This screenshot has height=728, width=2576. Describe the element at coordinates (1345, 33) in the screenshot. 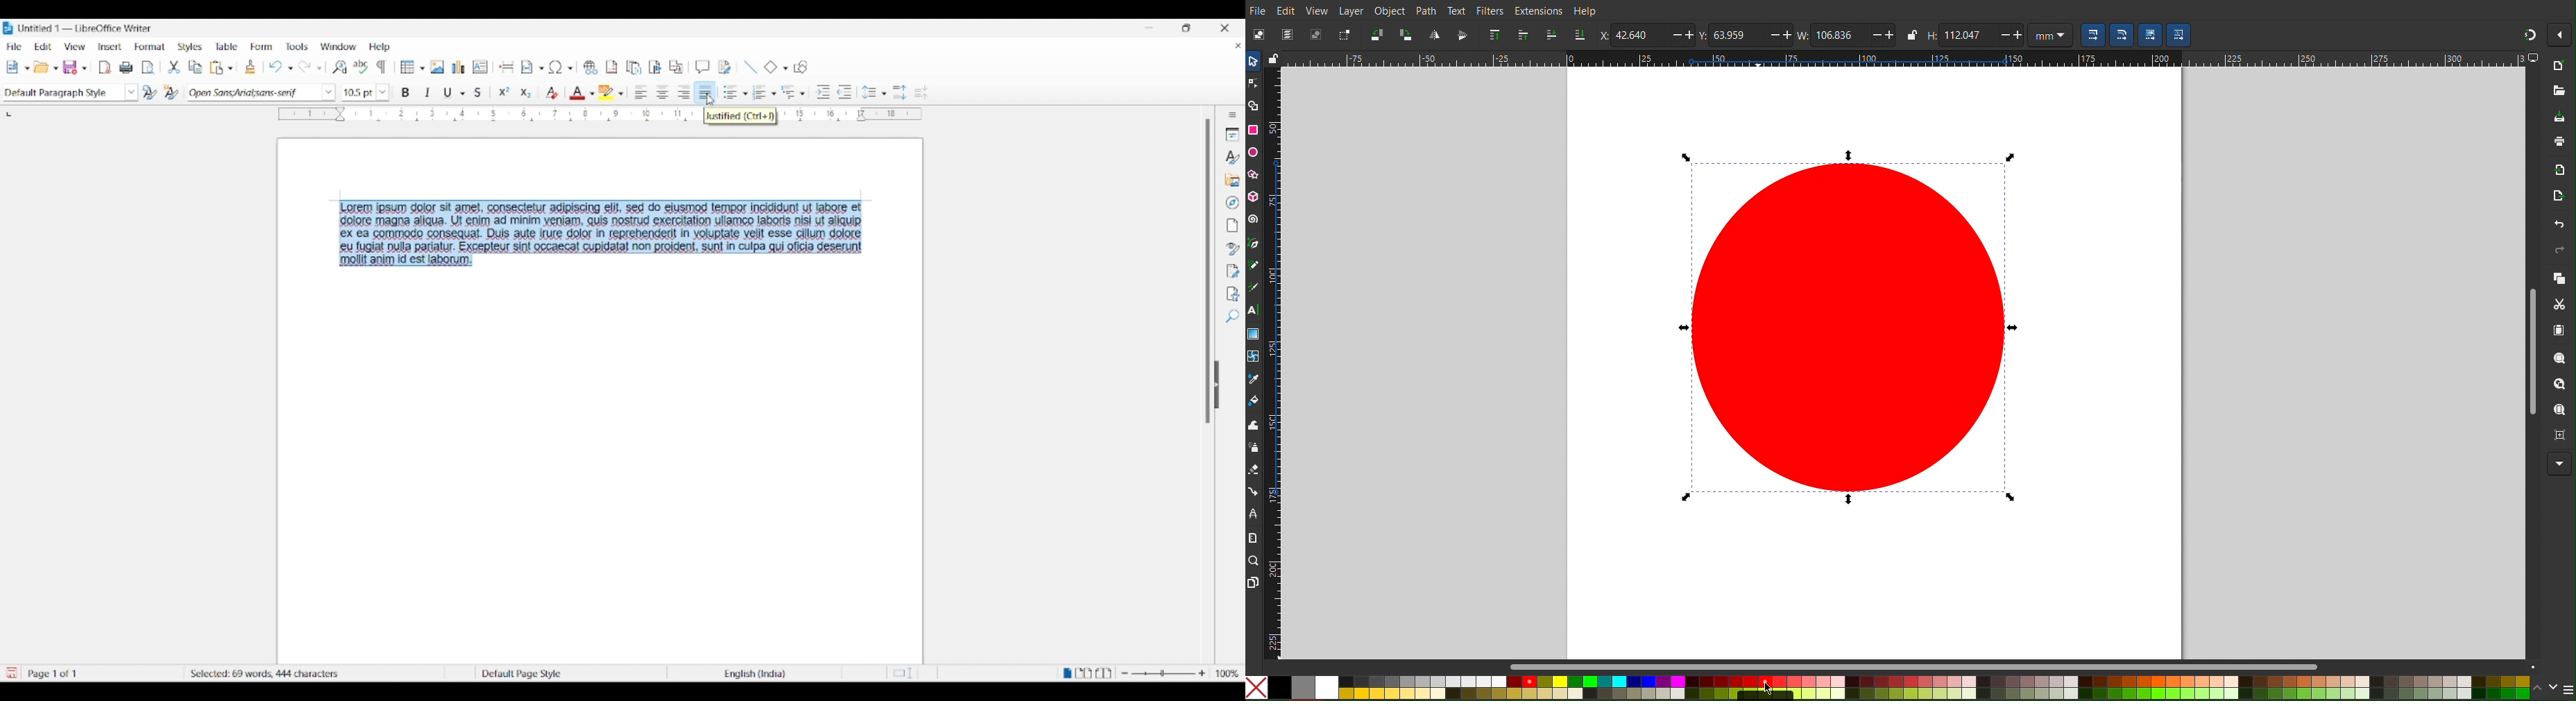

I see `Toggle Selection Box` at that location.